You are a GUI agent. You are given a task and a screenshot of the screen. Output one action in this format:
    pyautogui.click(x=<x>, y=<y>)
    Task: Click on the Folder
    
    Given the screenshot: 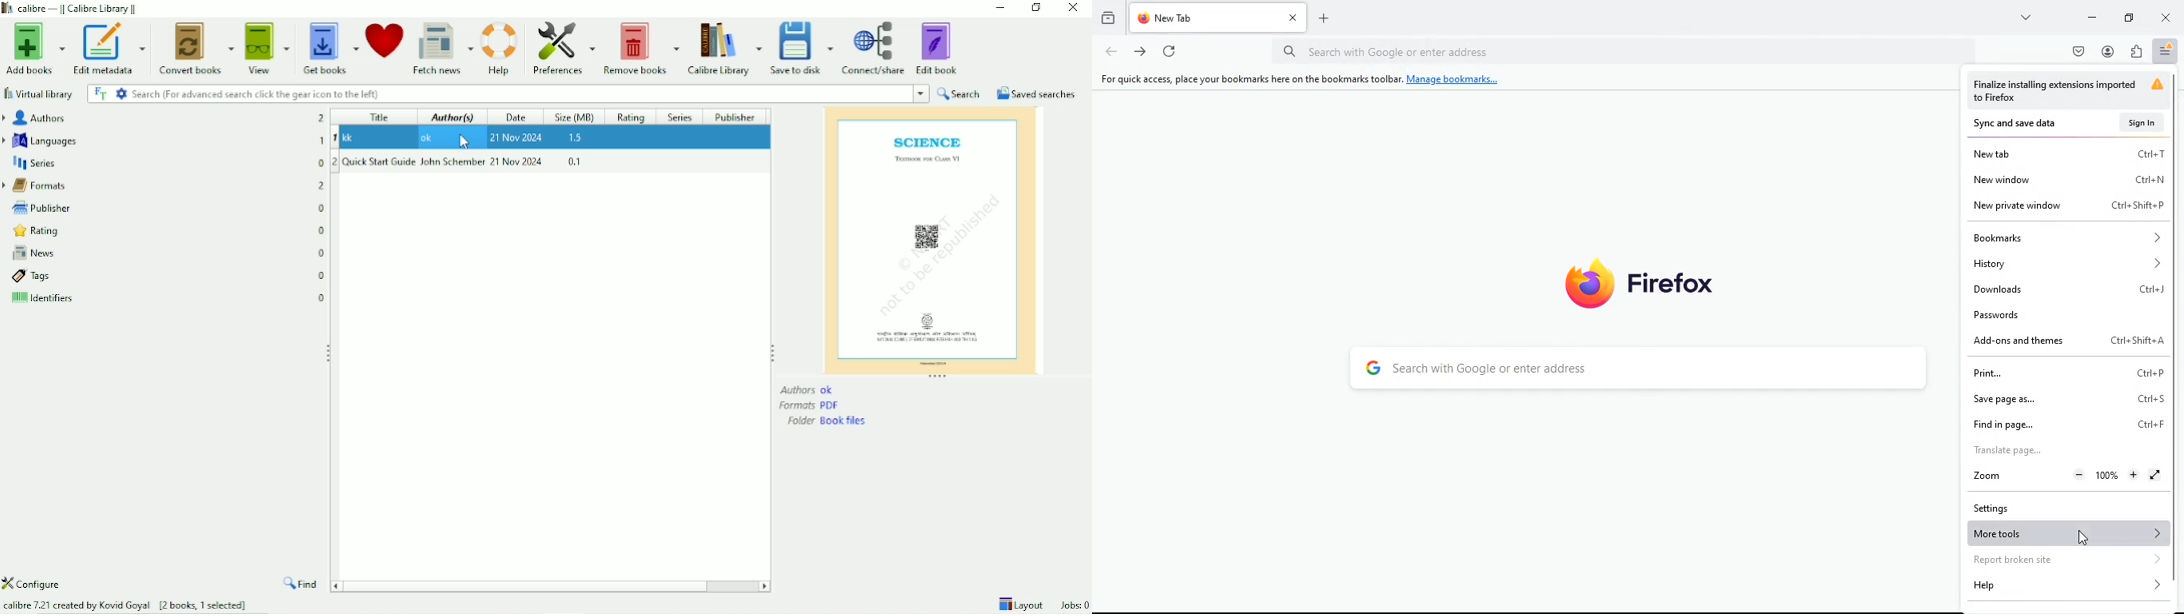 What is the action you would take?
    pyautogui.click(x=829, y=421)
    